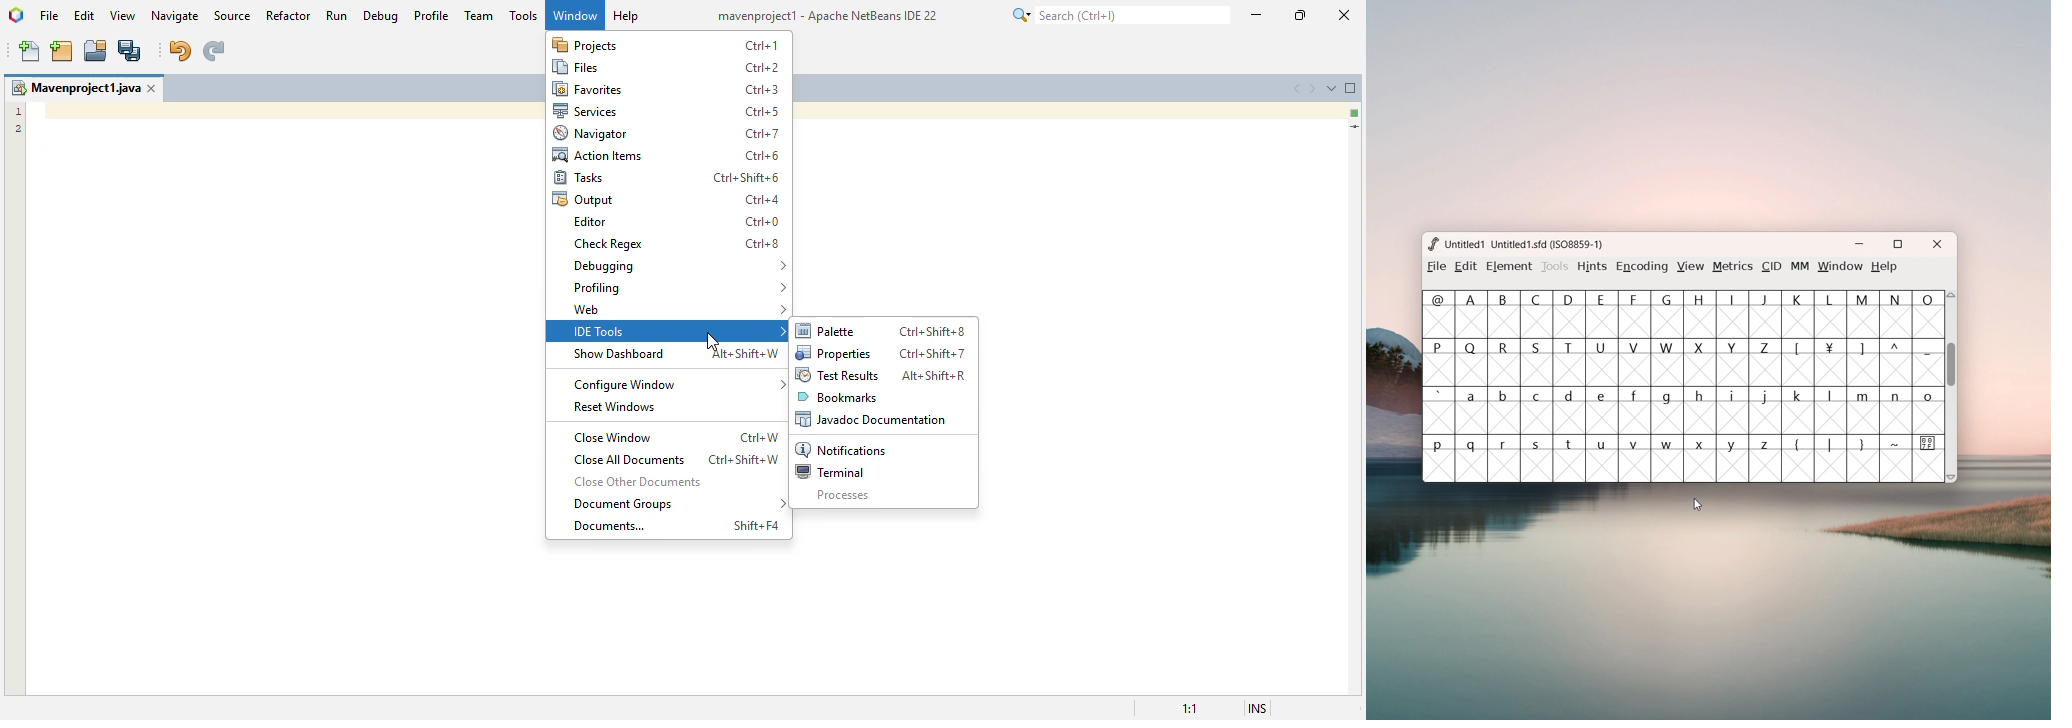 The width and height of the screenshot is (2072, 728). I want to click on current line, so click(1354, 127).